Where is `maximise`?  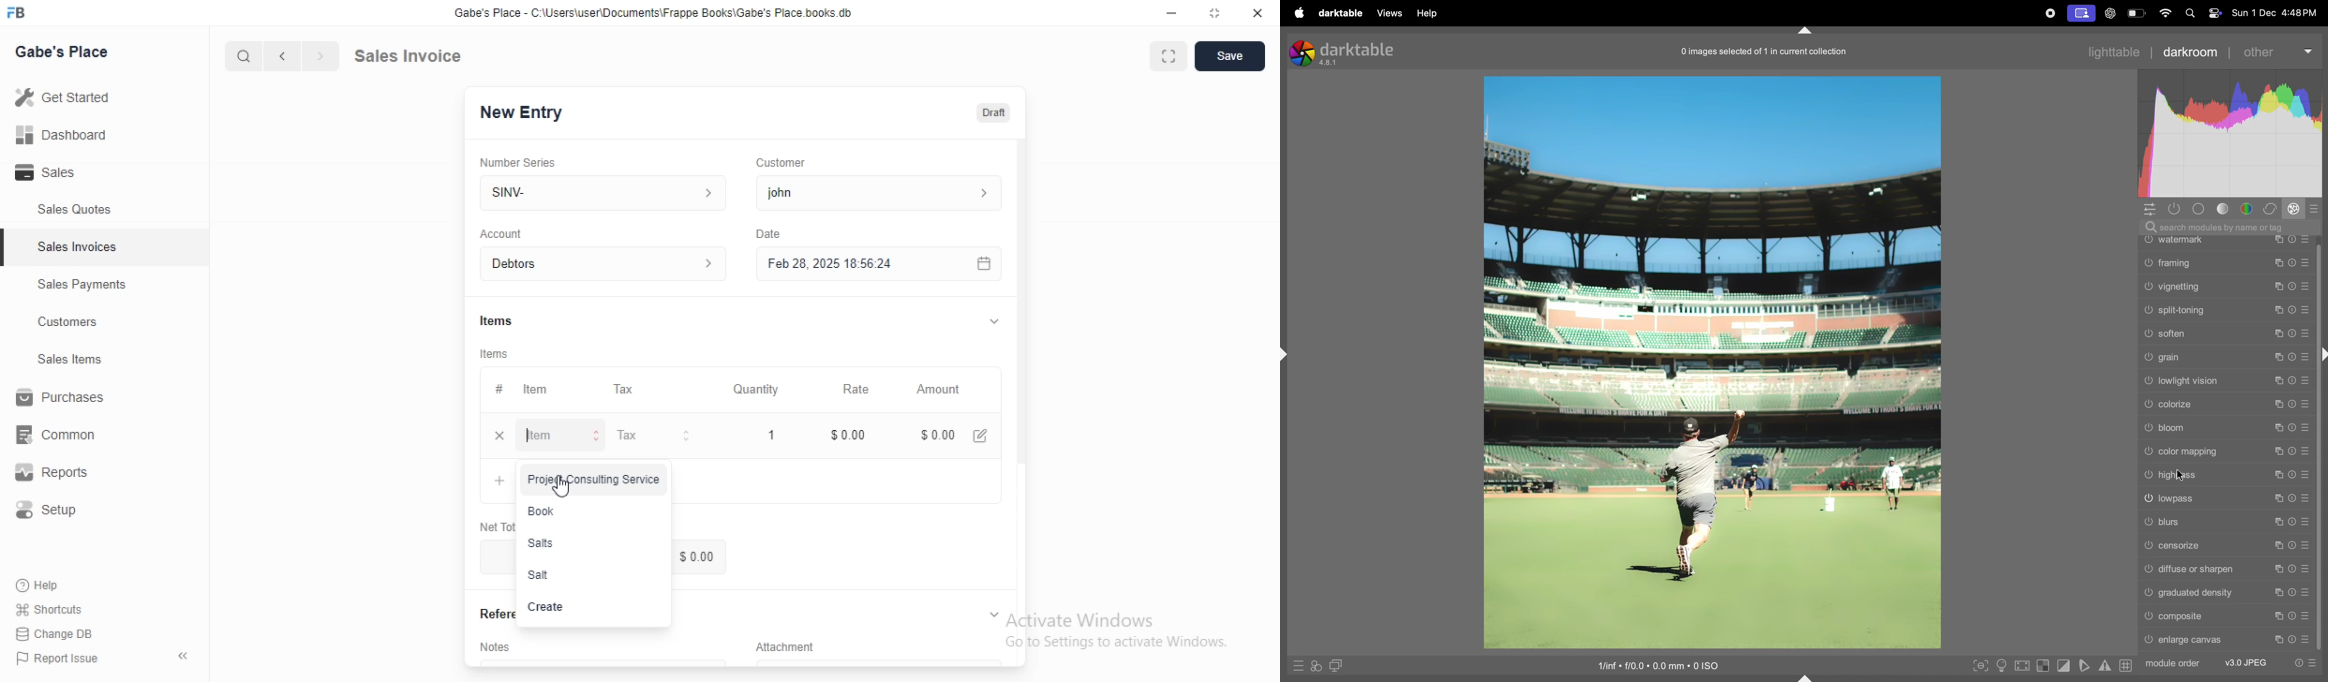 maximise is located at coordinates (1163, 54).